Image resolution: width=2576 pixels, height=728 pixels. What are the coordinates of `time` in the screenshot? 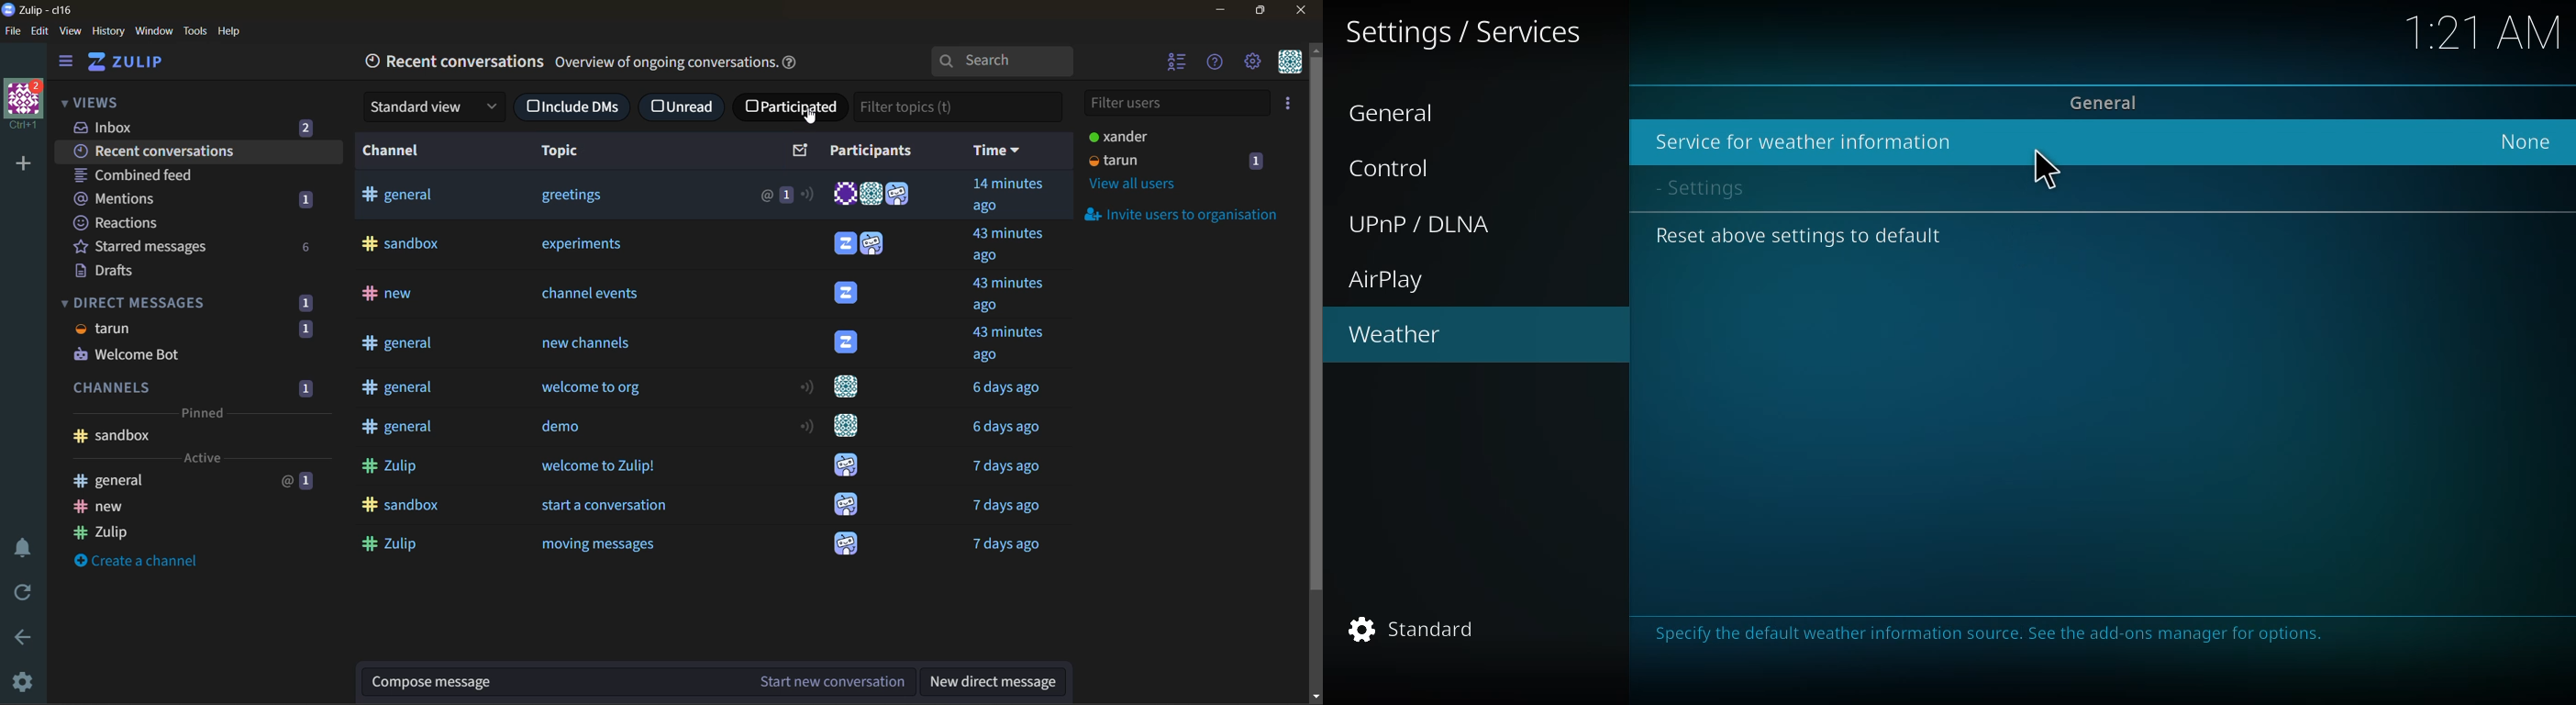 It's located at (1010, 505).